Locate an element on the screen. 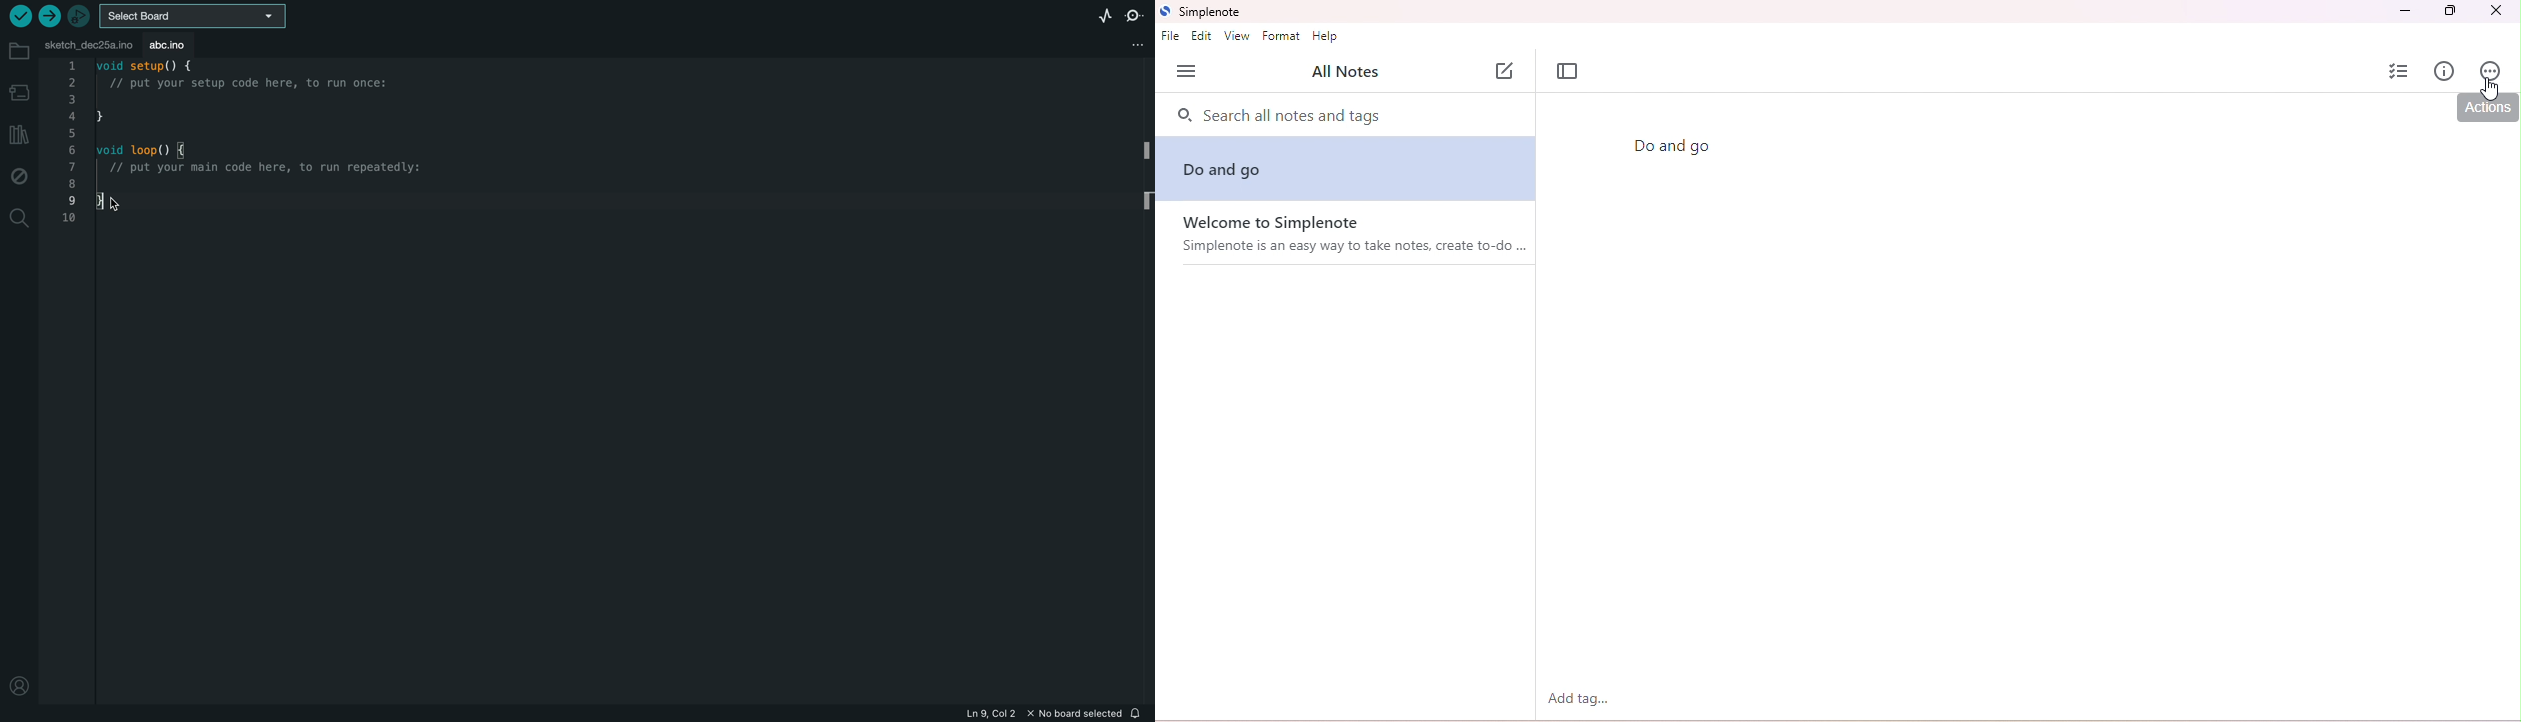 This screenshot has width=2548, height=728. all notes is located at coordinates (1345, 73).